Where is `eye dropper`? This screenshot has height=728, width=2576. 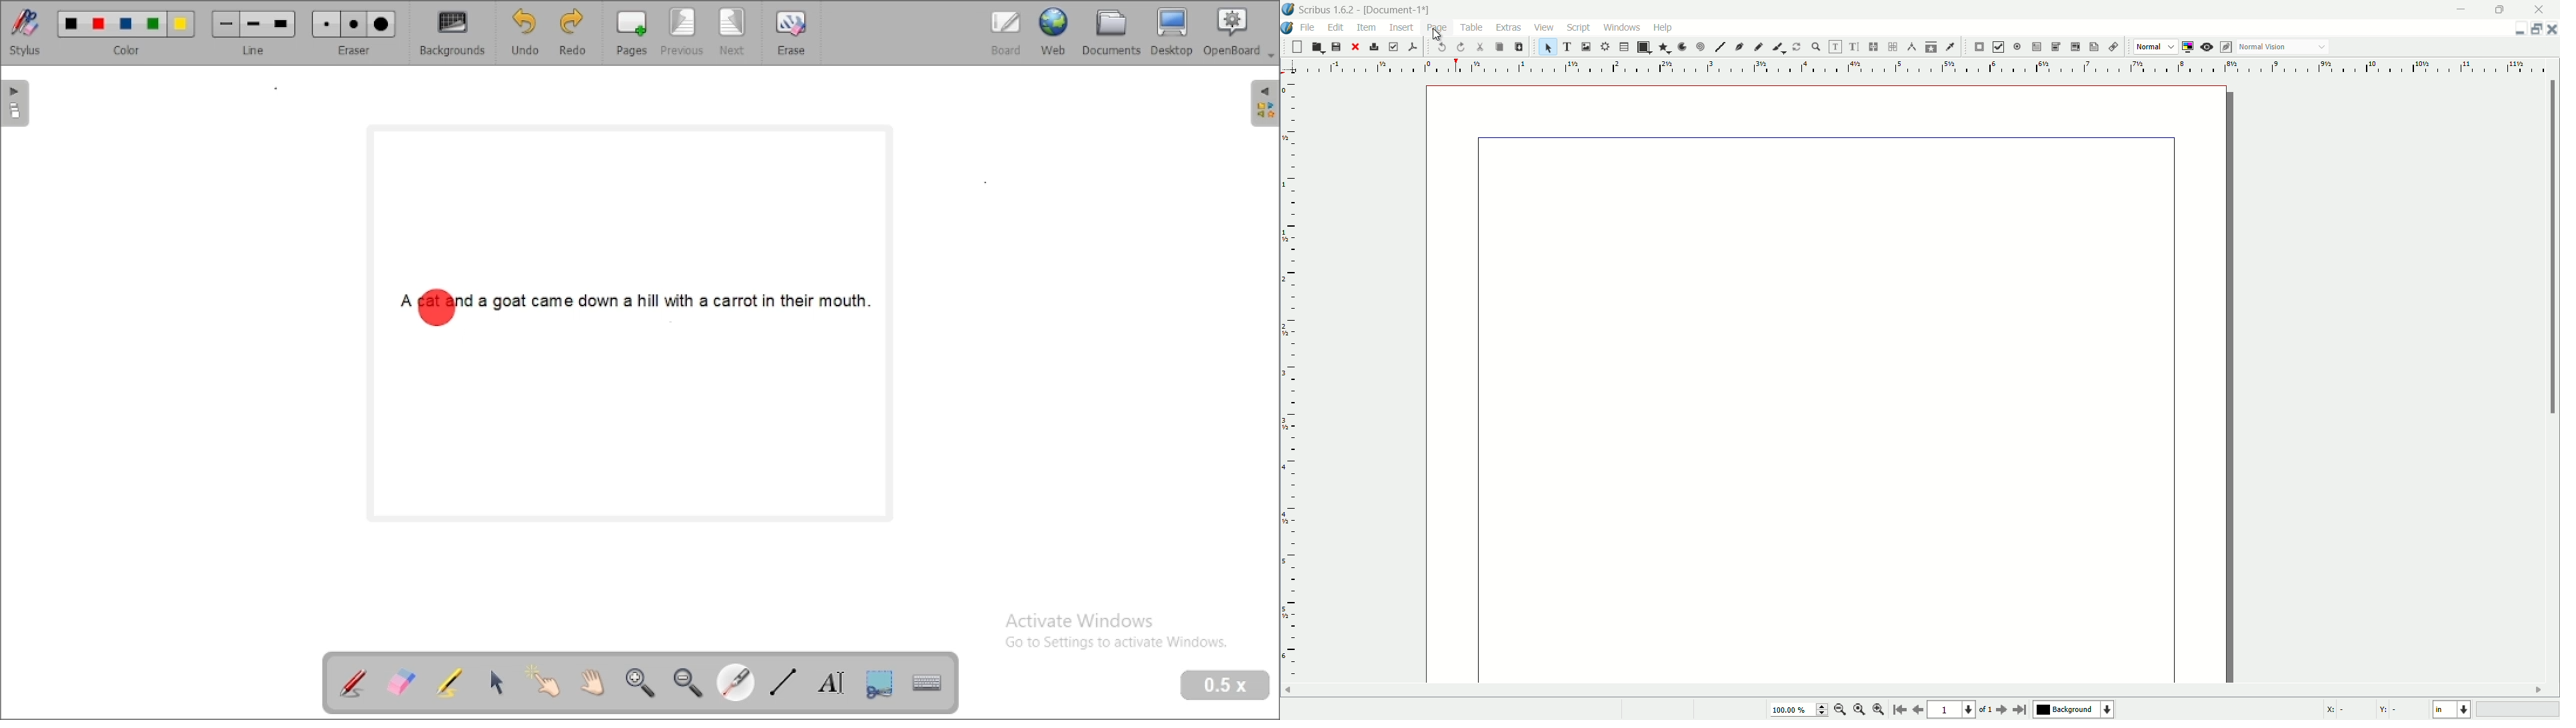
eye dropper is located at coordinates (1952, 47).